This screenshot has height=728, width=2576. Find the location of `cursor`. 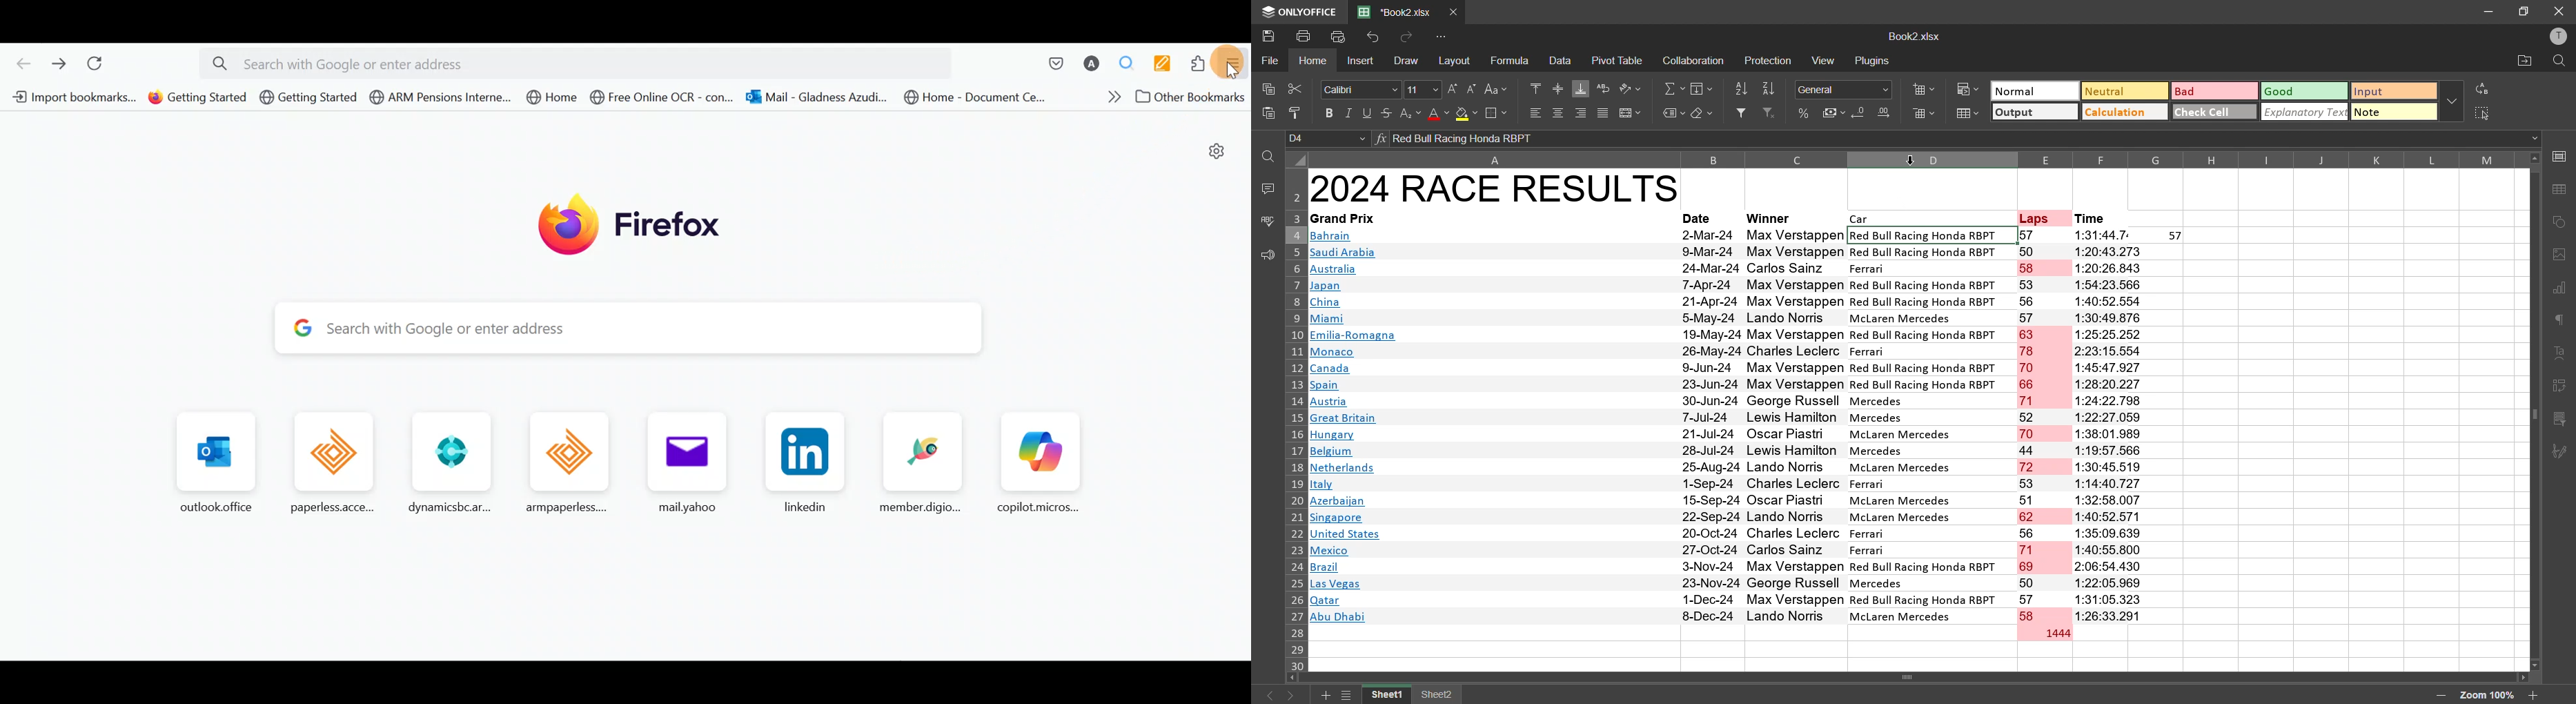

cursor is located at coordinates (1233, 70).